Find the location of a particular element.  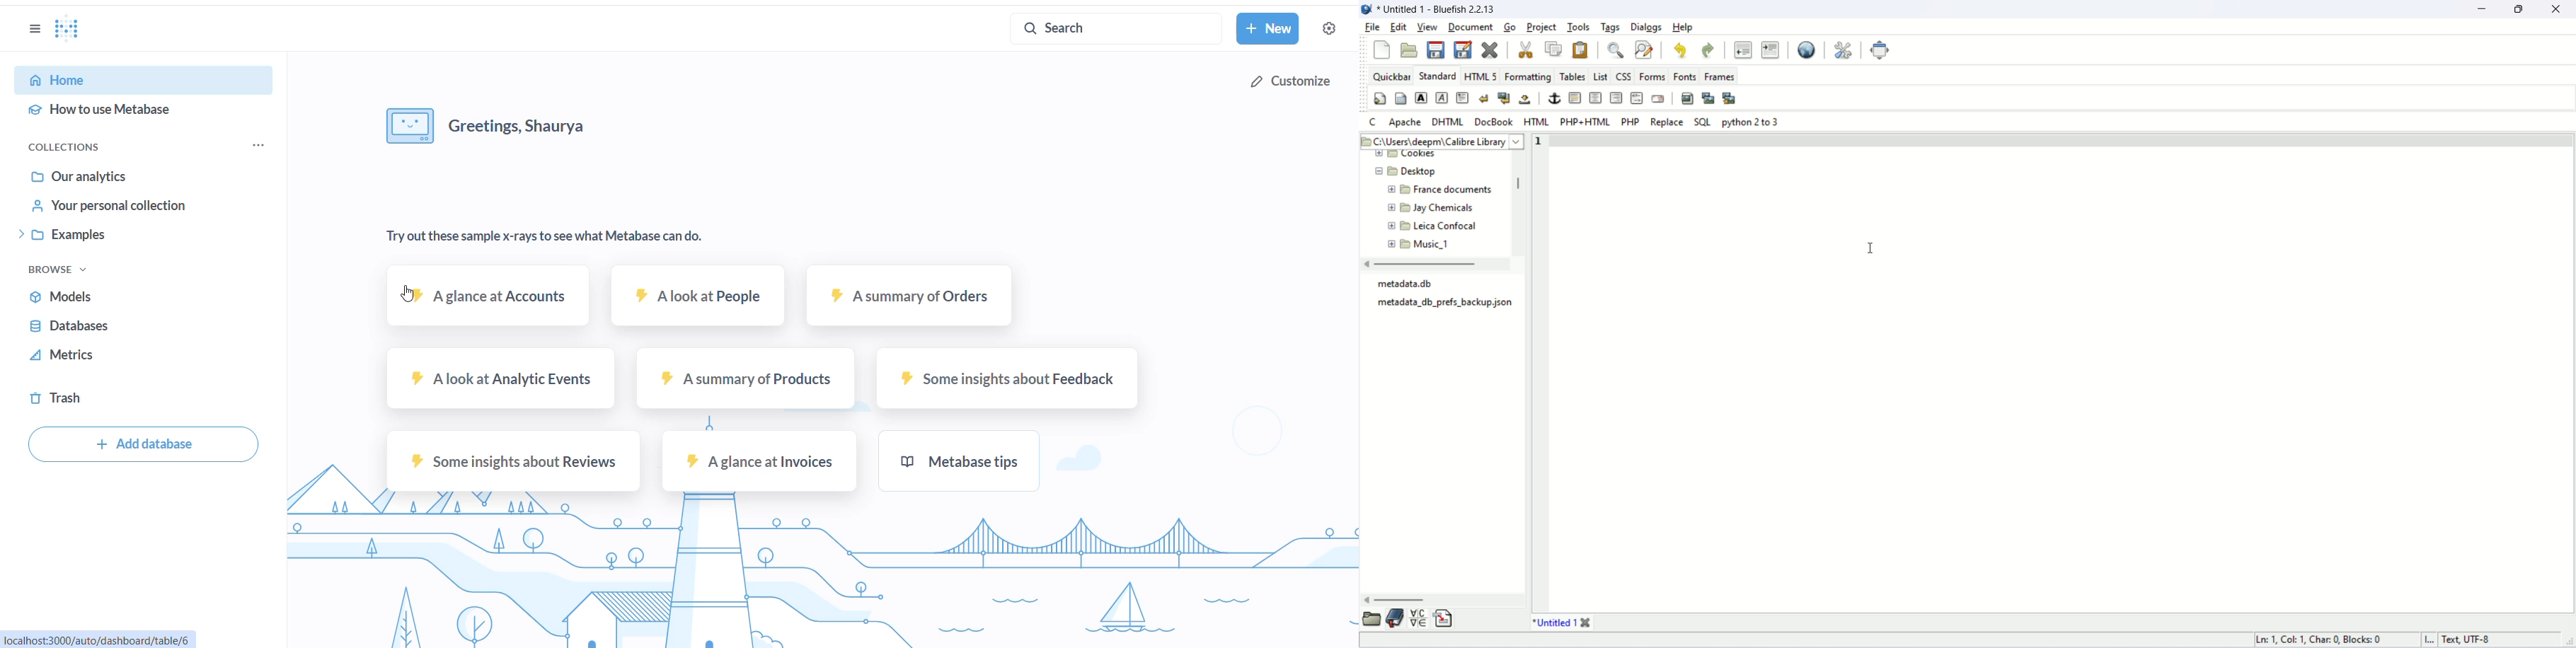

view in browser is located at coordinates (1806, 51).